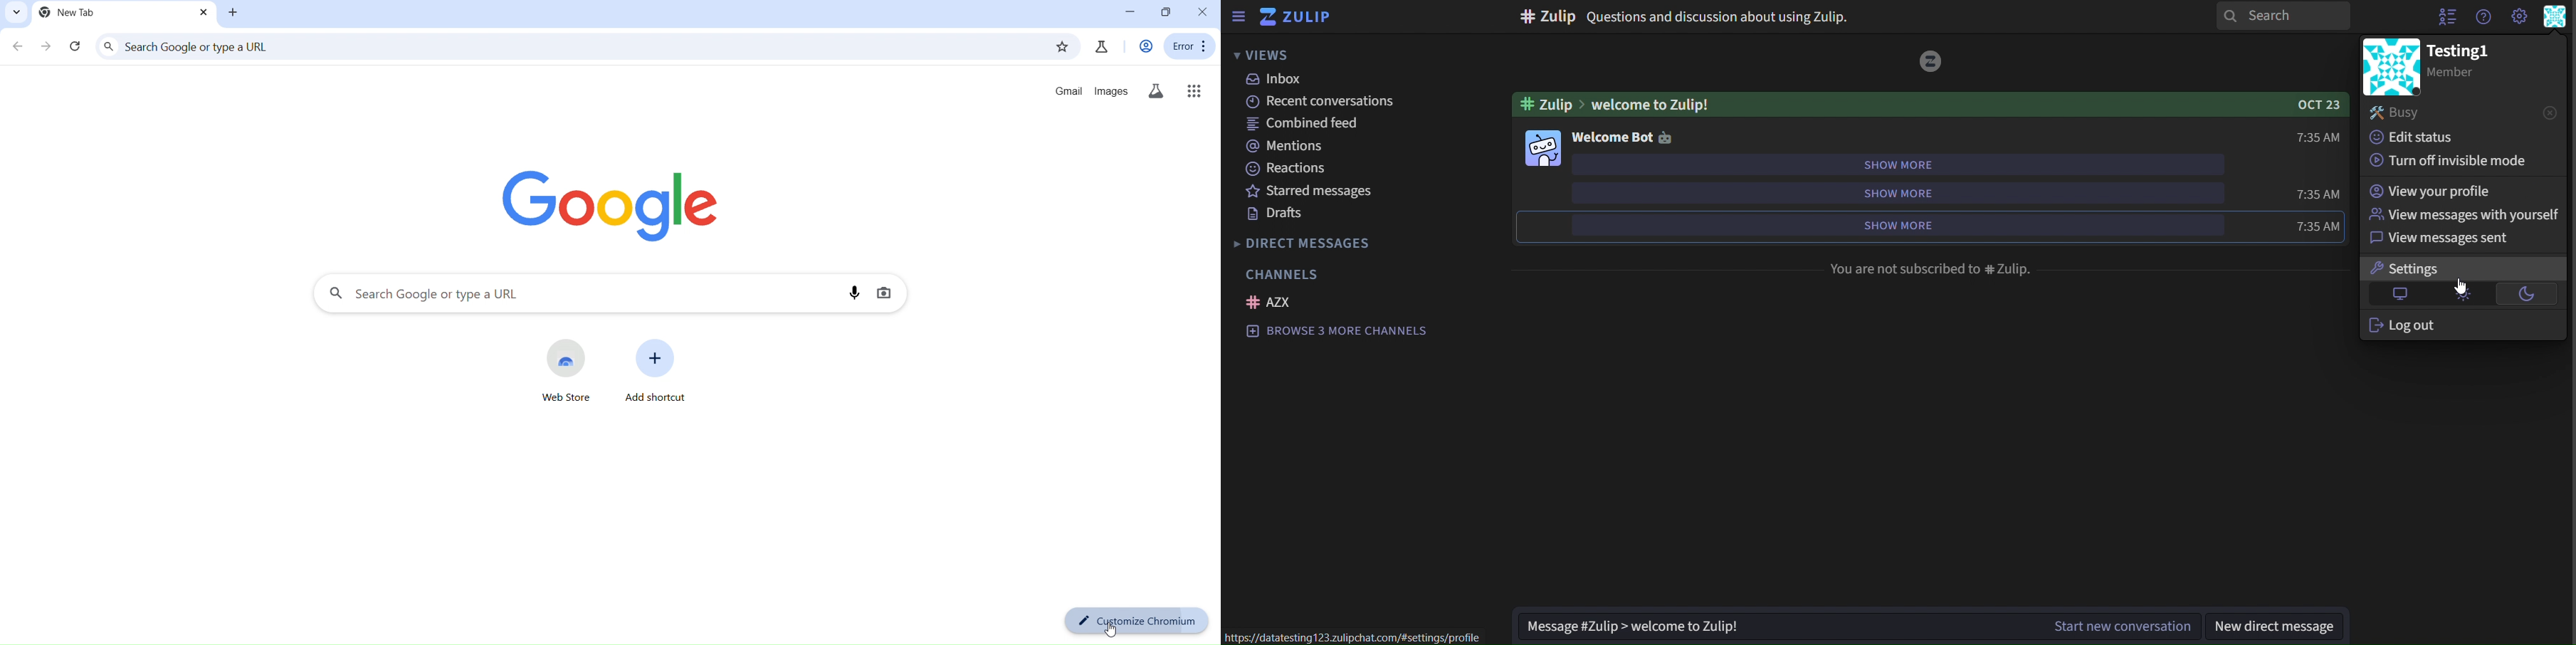  What do you see at coordinates (2317, 194) in the screenshot?
I see `7:35AM` at bounding box center [2317, 194].